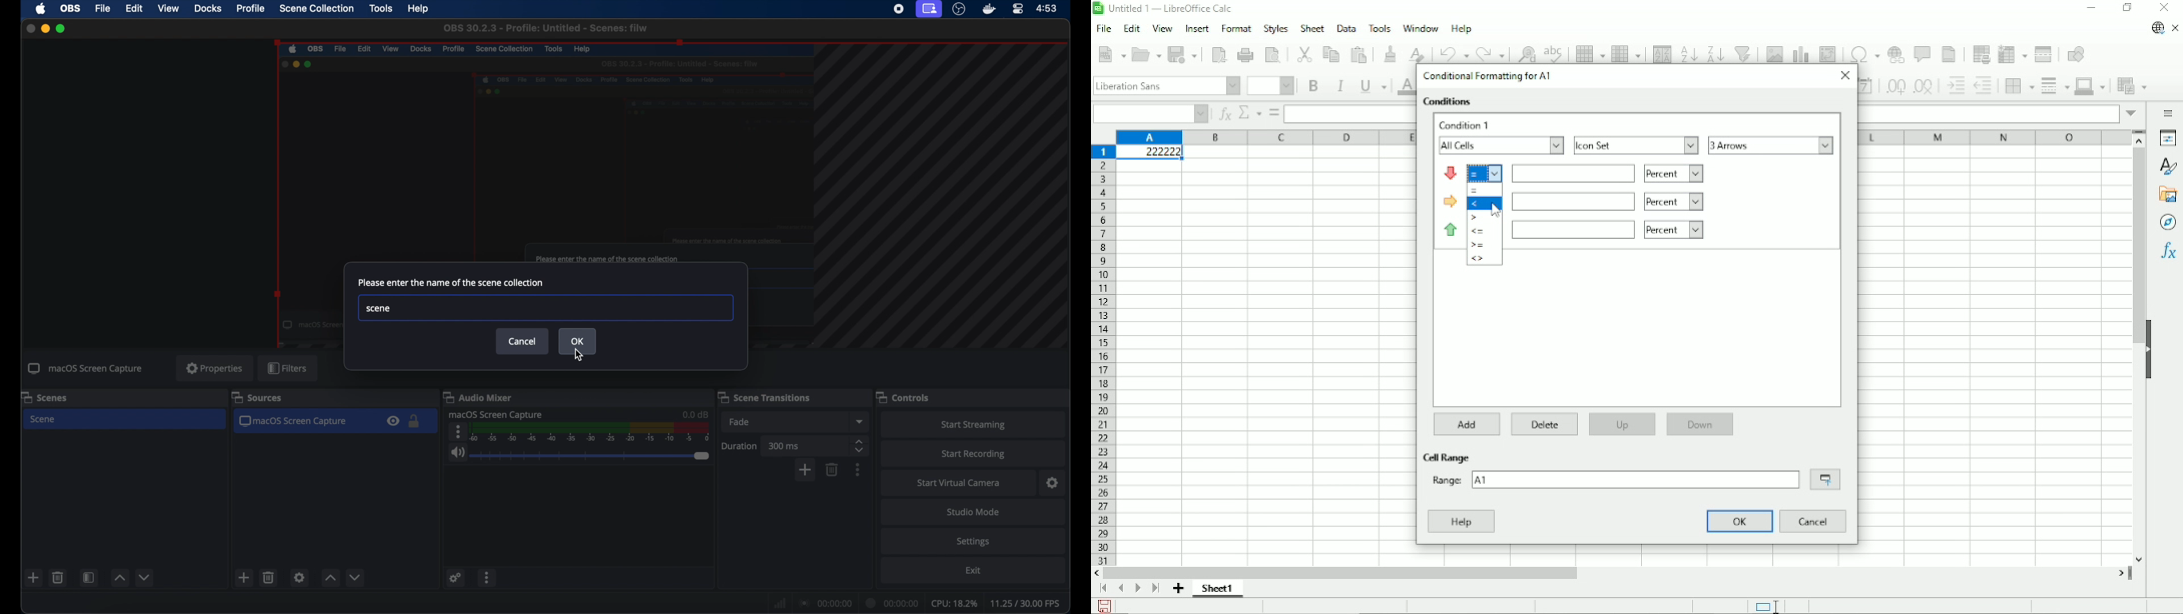 This screenshot has width=2184, height=616. Describe the element at coordinates (300, 577) in the screenshot. I see `settings` at that location.